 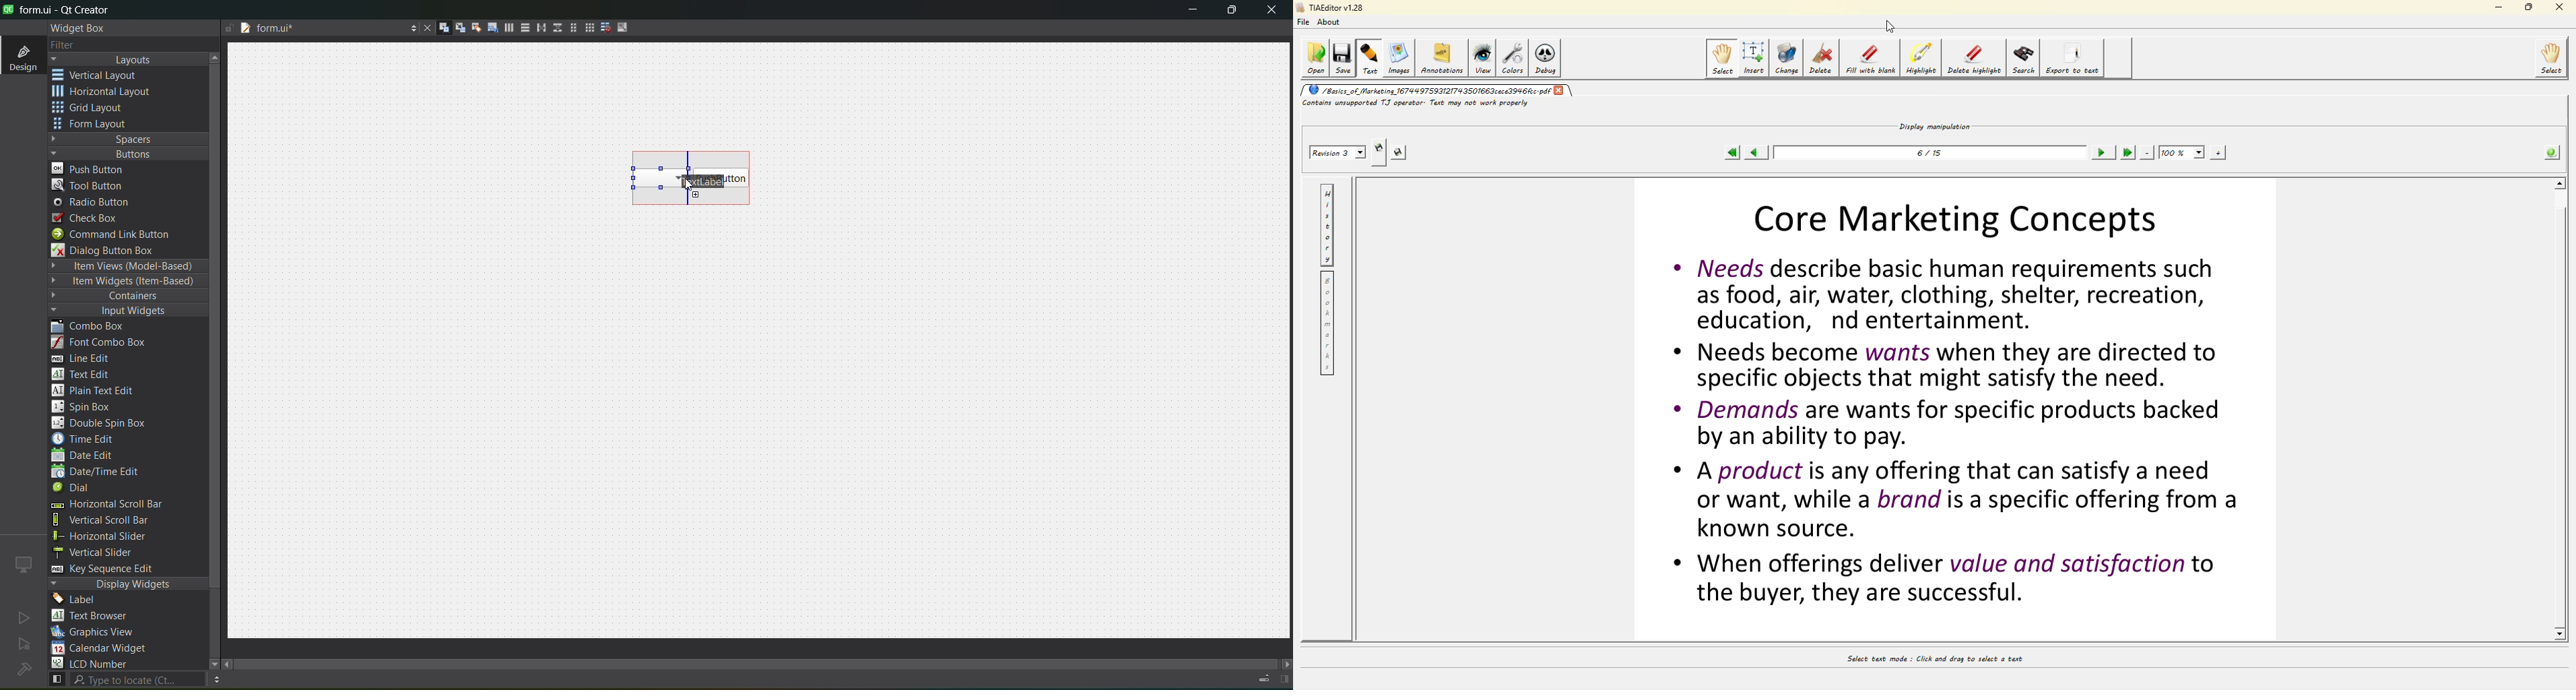 What do you see at coordinates (556, 30) in the screenshot?
I see `vertical splitter` at bounding box center [556, 30].